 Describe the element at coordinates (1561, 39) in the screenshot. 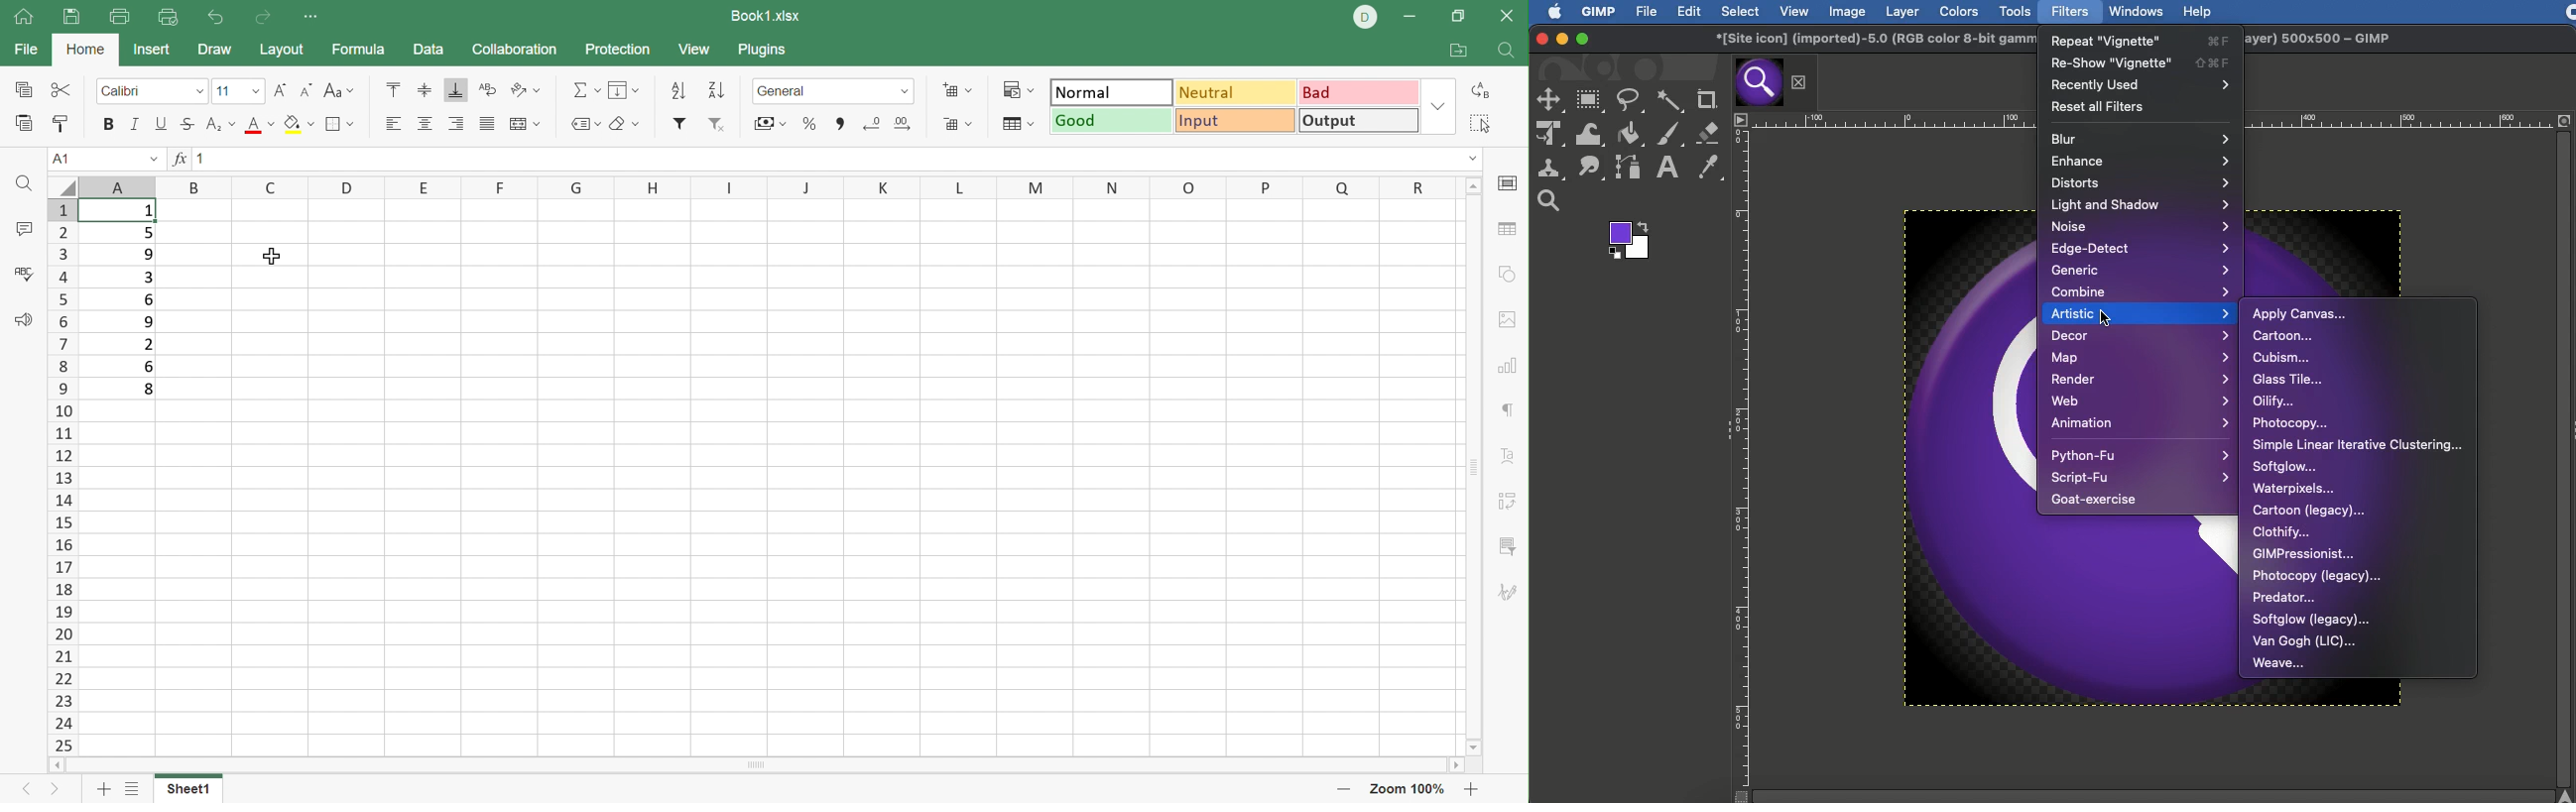

I see `Minimize` at that location.